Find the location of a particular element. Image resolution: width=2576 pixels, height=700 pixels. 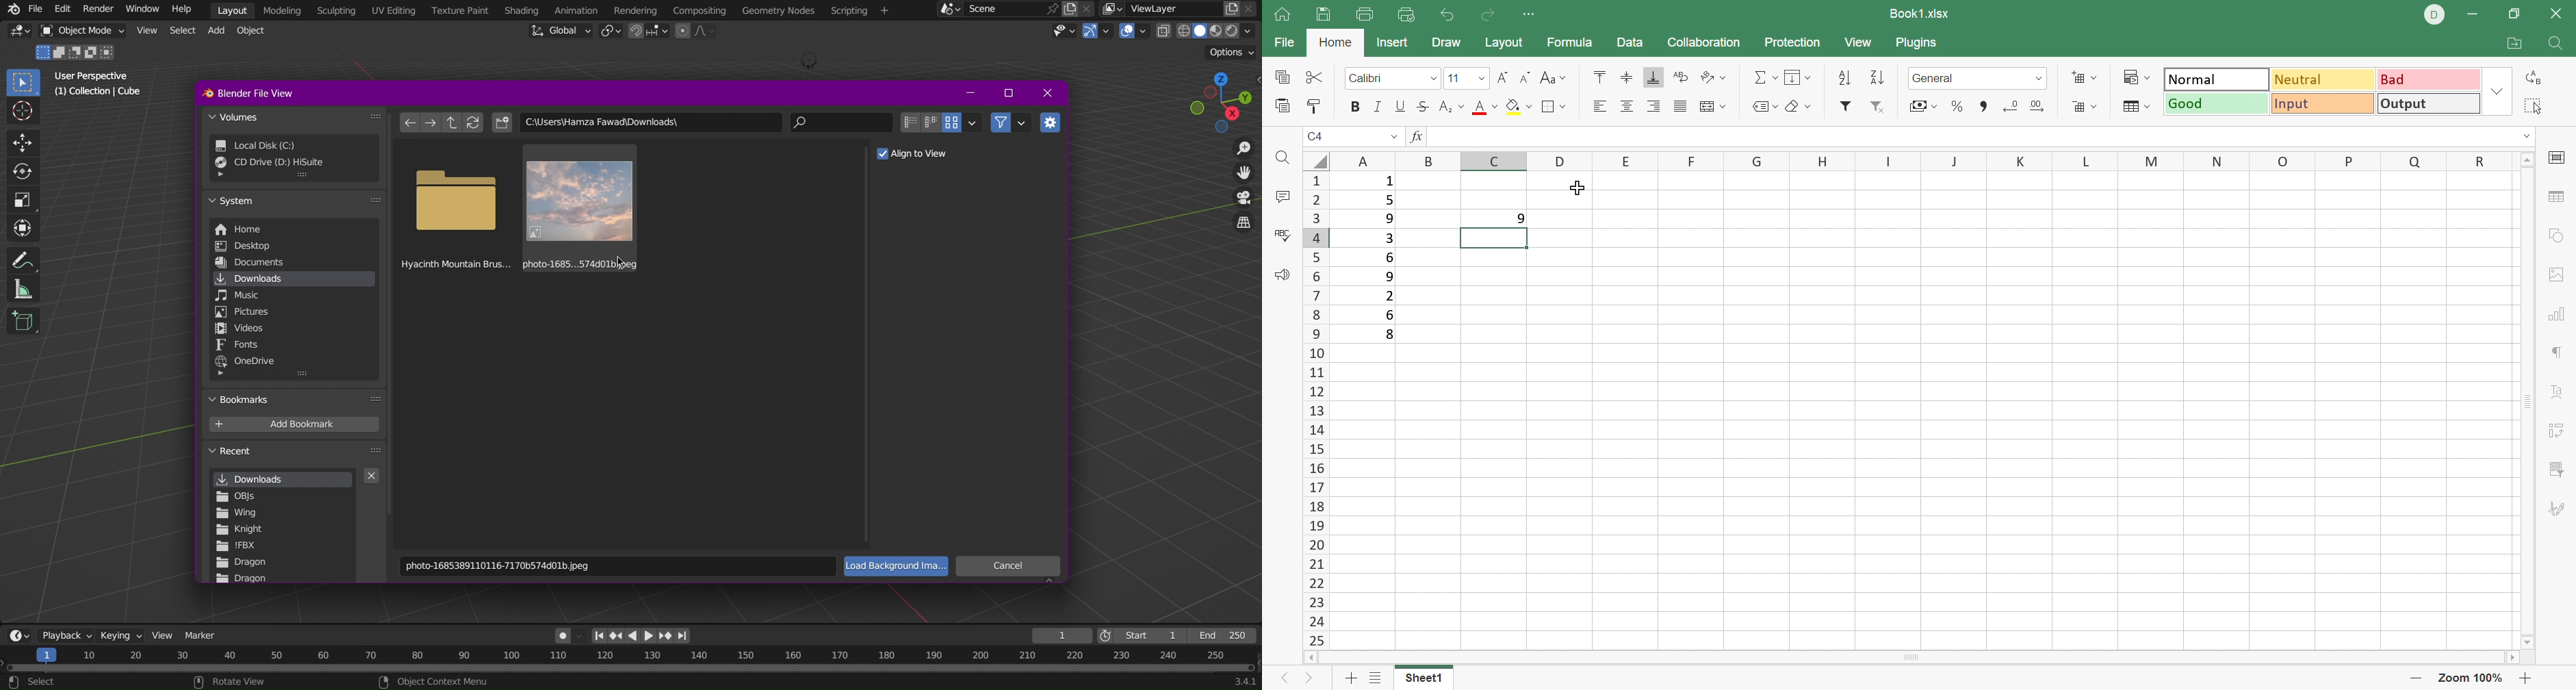

New Folder is located at coordinates (503, 124).